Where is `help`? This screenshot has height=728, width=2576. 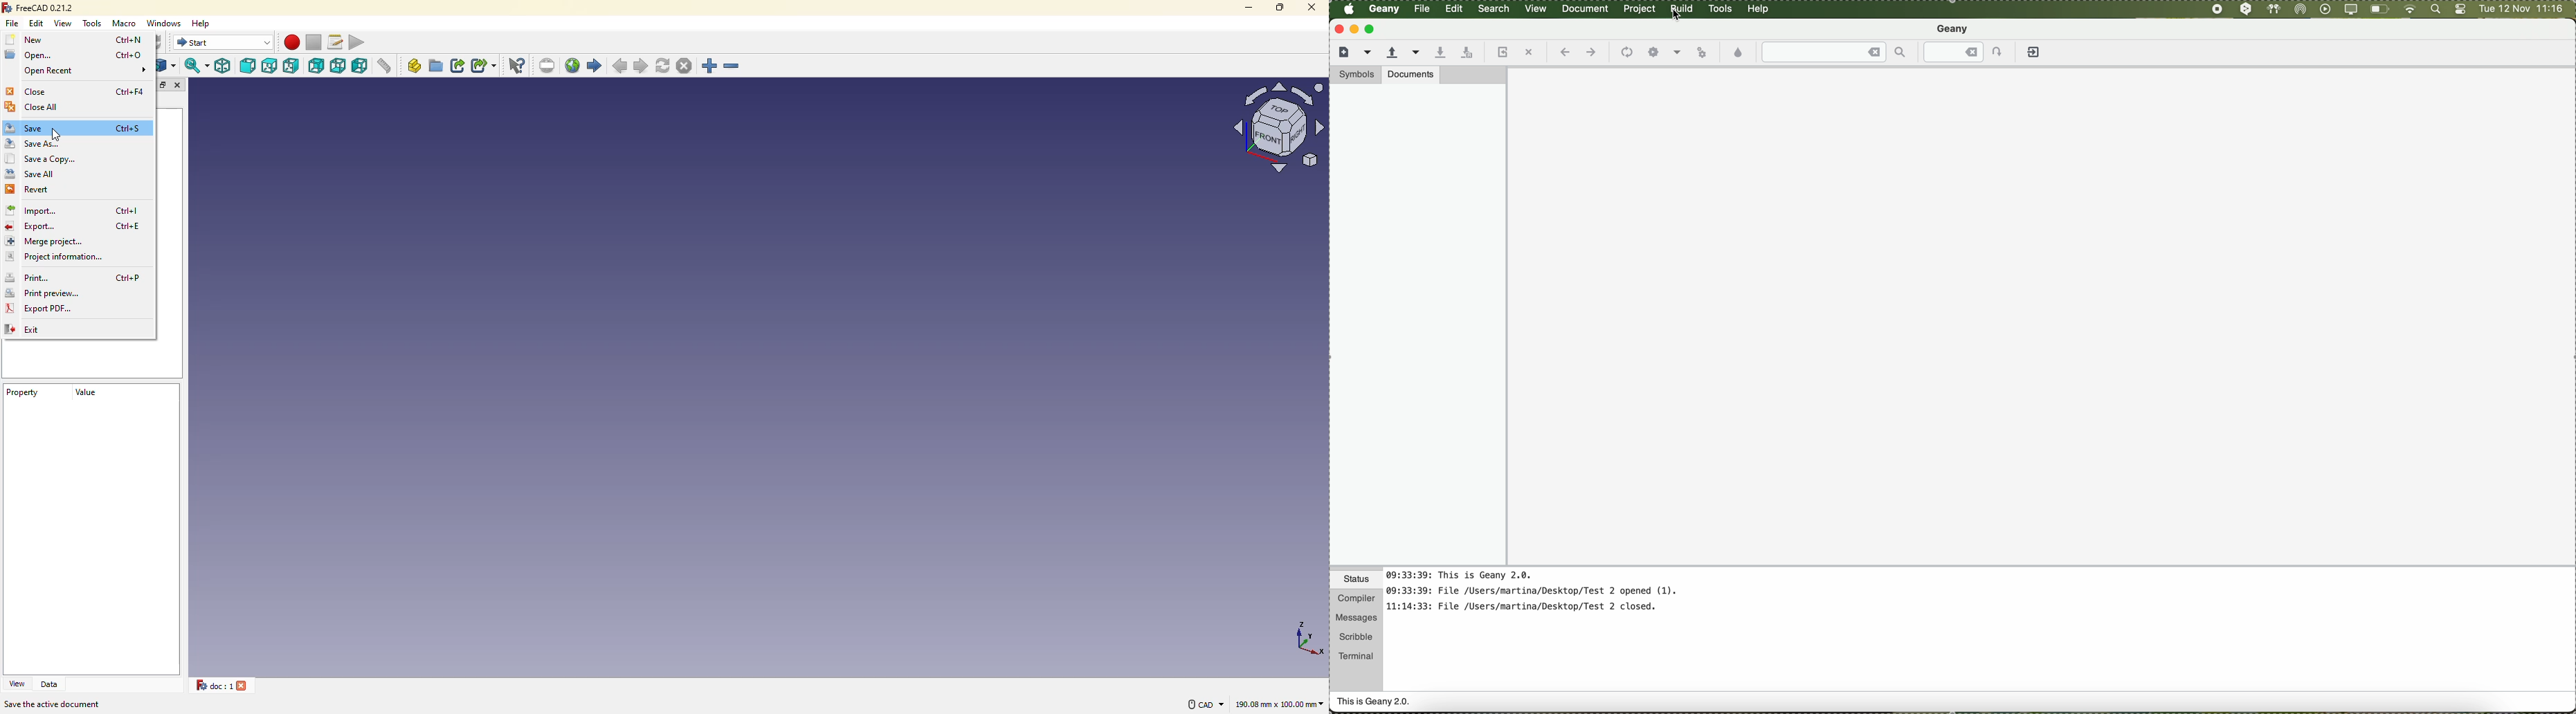
help is located at coordinates (205, 22).